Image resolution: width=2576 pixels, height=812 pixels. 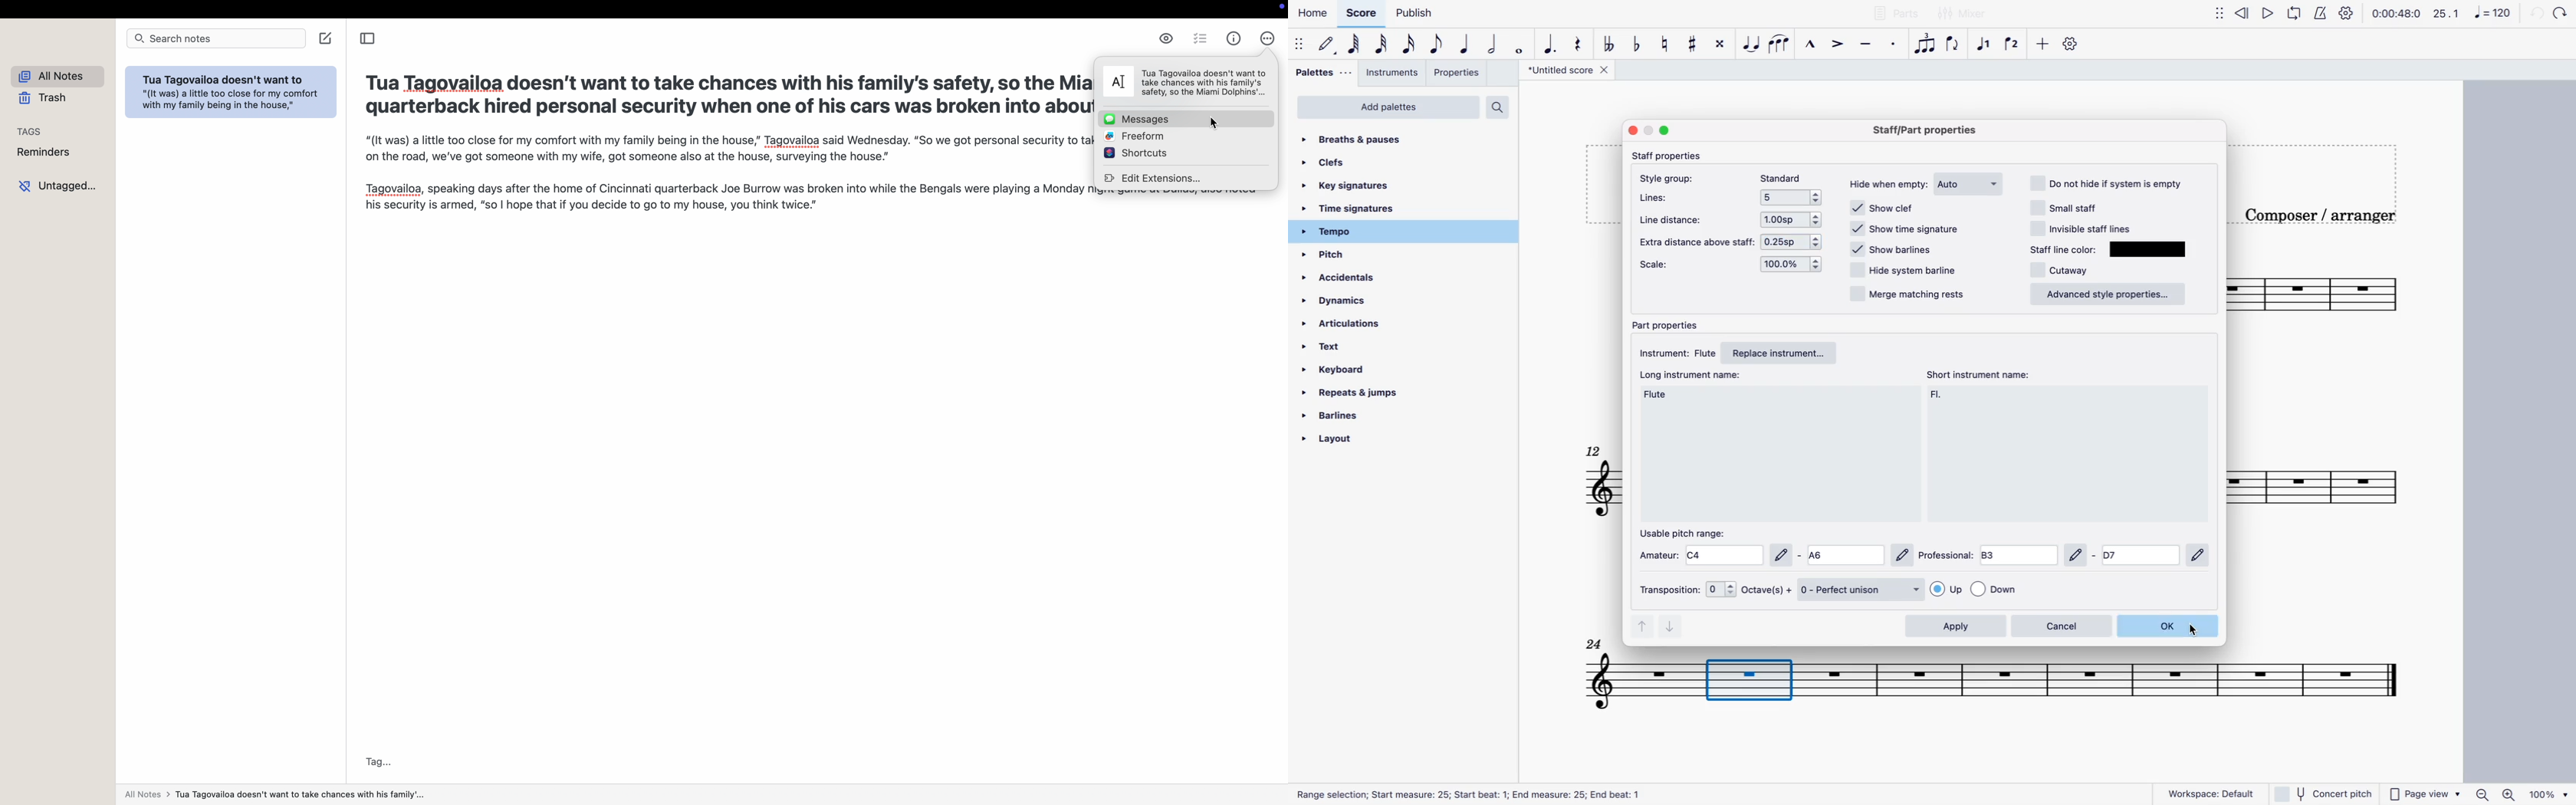 What do you see at coordinates (1985, 374) in the screenshot?
I see `short instrument name` at bounding box center [1985, 374].